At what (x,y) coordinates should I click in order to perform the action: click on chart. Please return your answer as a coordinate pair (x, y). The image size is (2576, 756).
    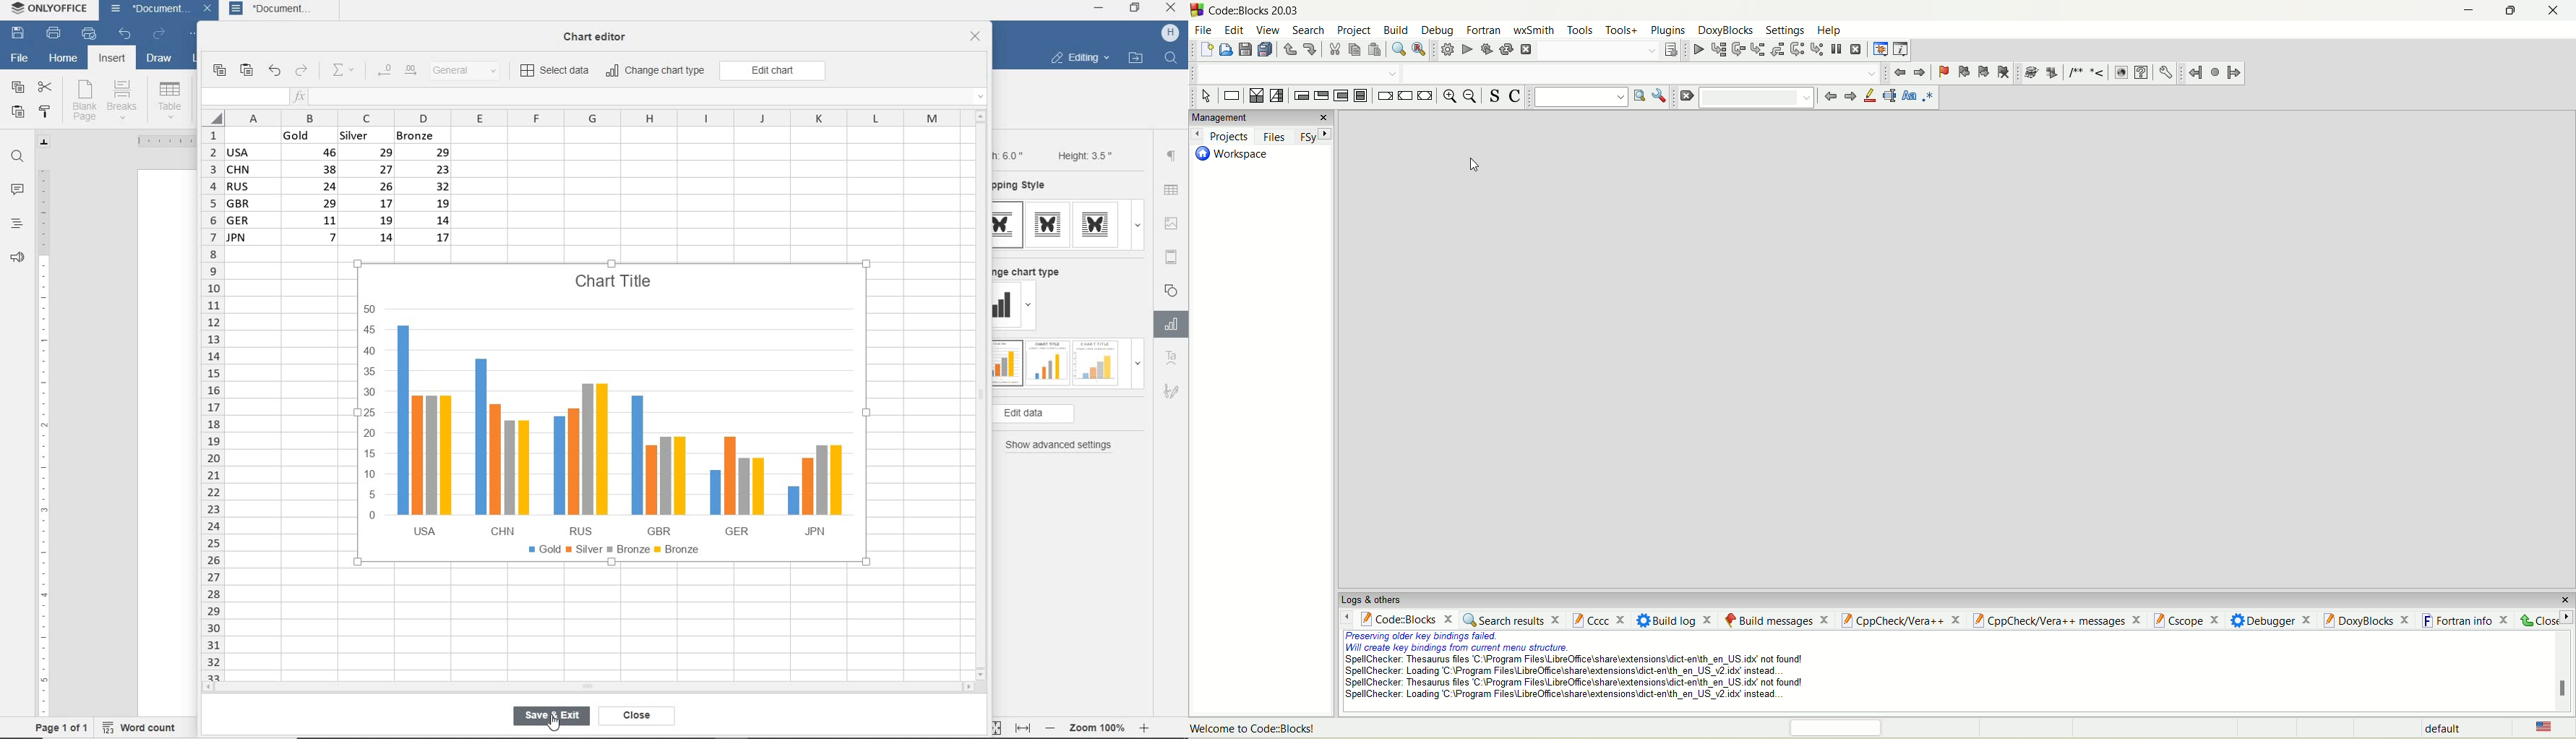
    Looking at the image, I should click on (606, 416).